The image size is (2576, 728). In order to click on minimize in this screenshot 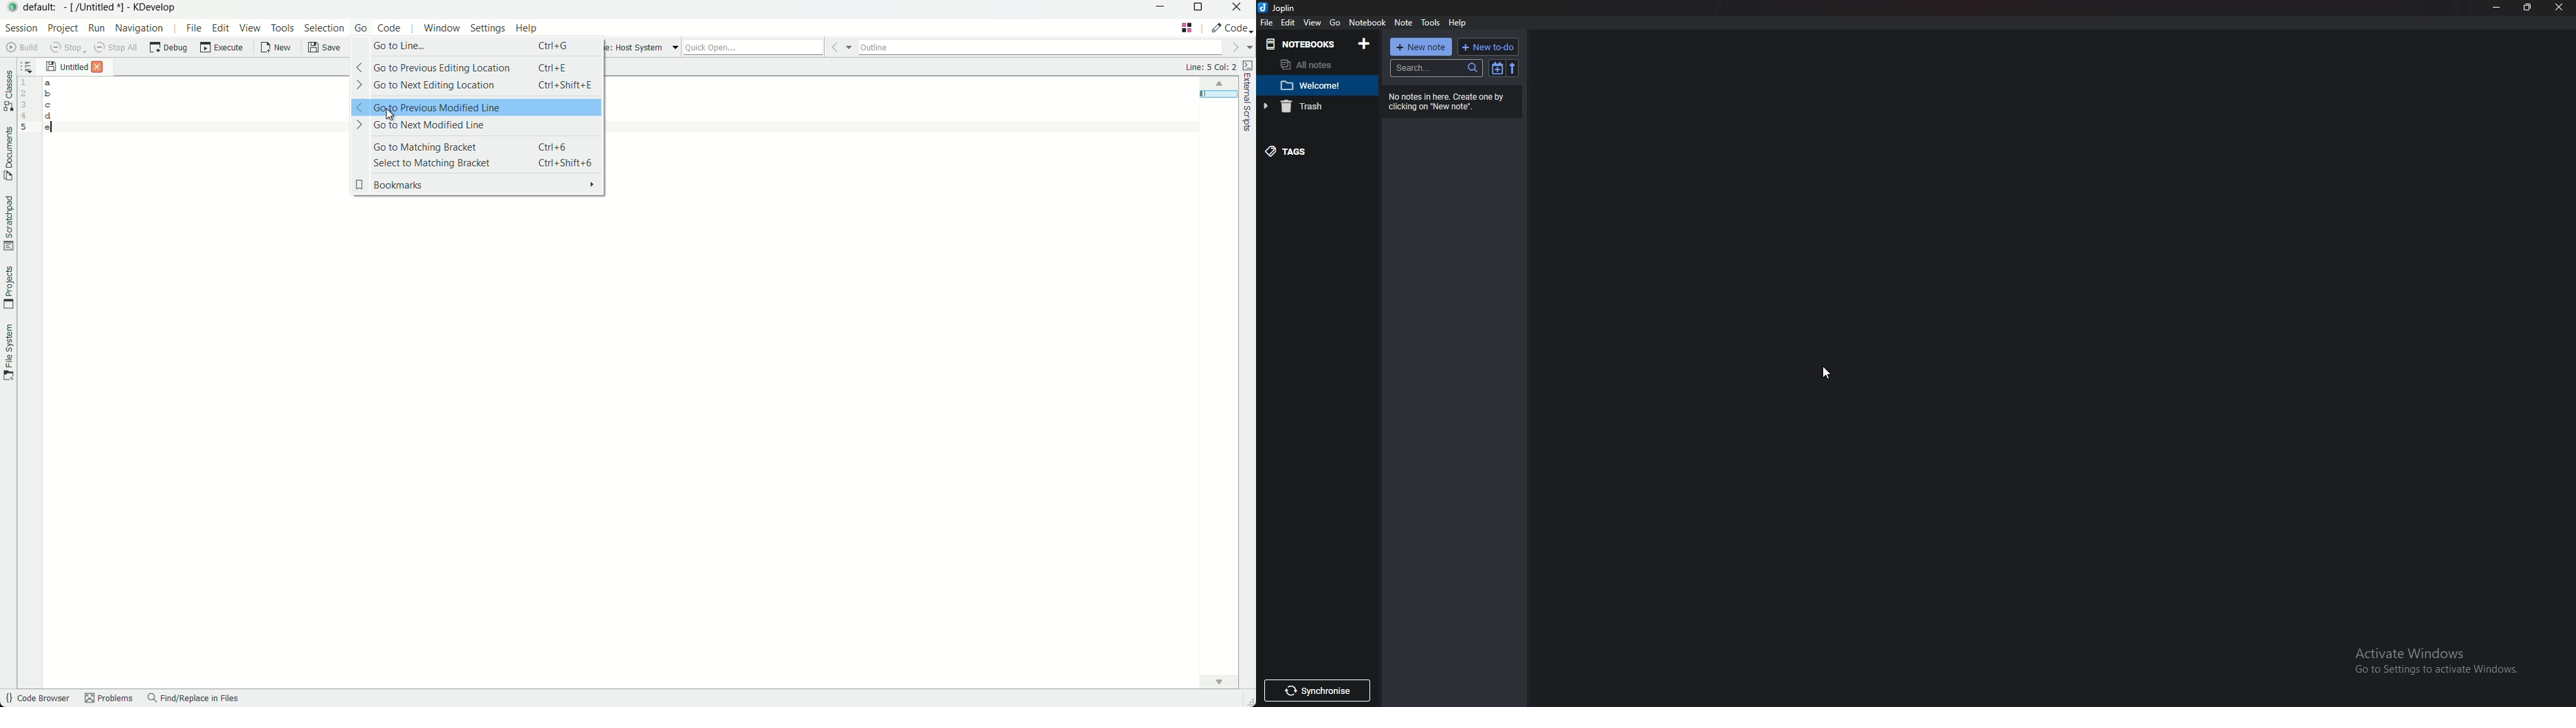, I will do `click(1161, 9)`.